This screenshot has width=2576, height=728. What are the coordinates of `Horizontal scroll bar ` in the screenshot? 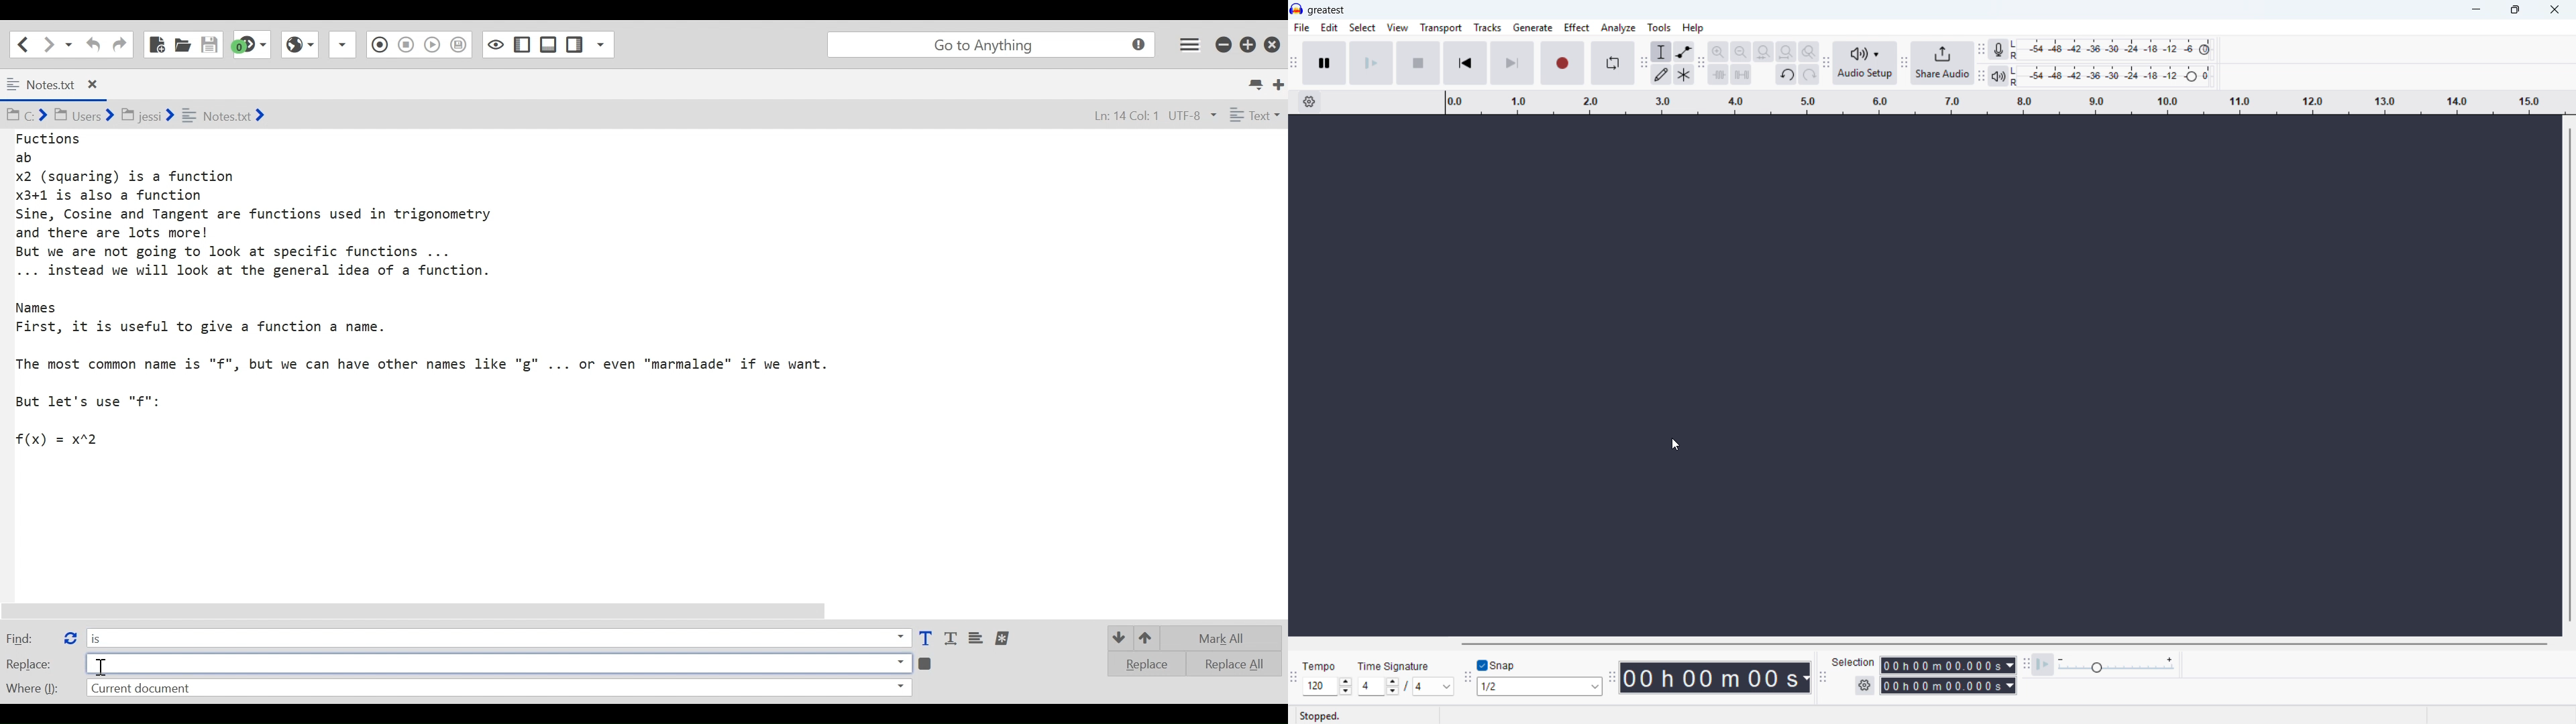 It's located at (2001, 644).